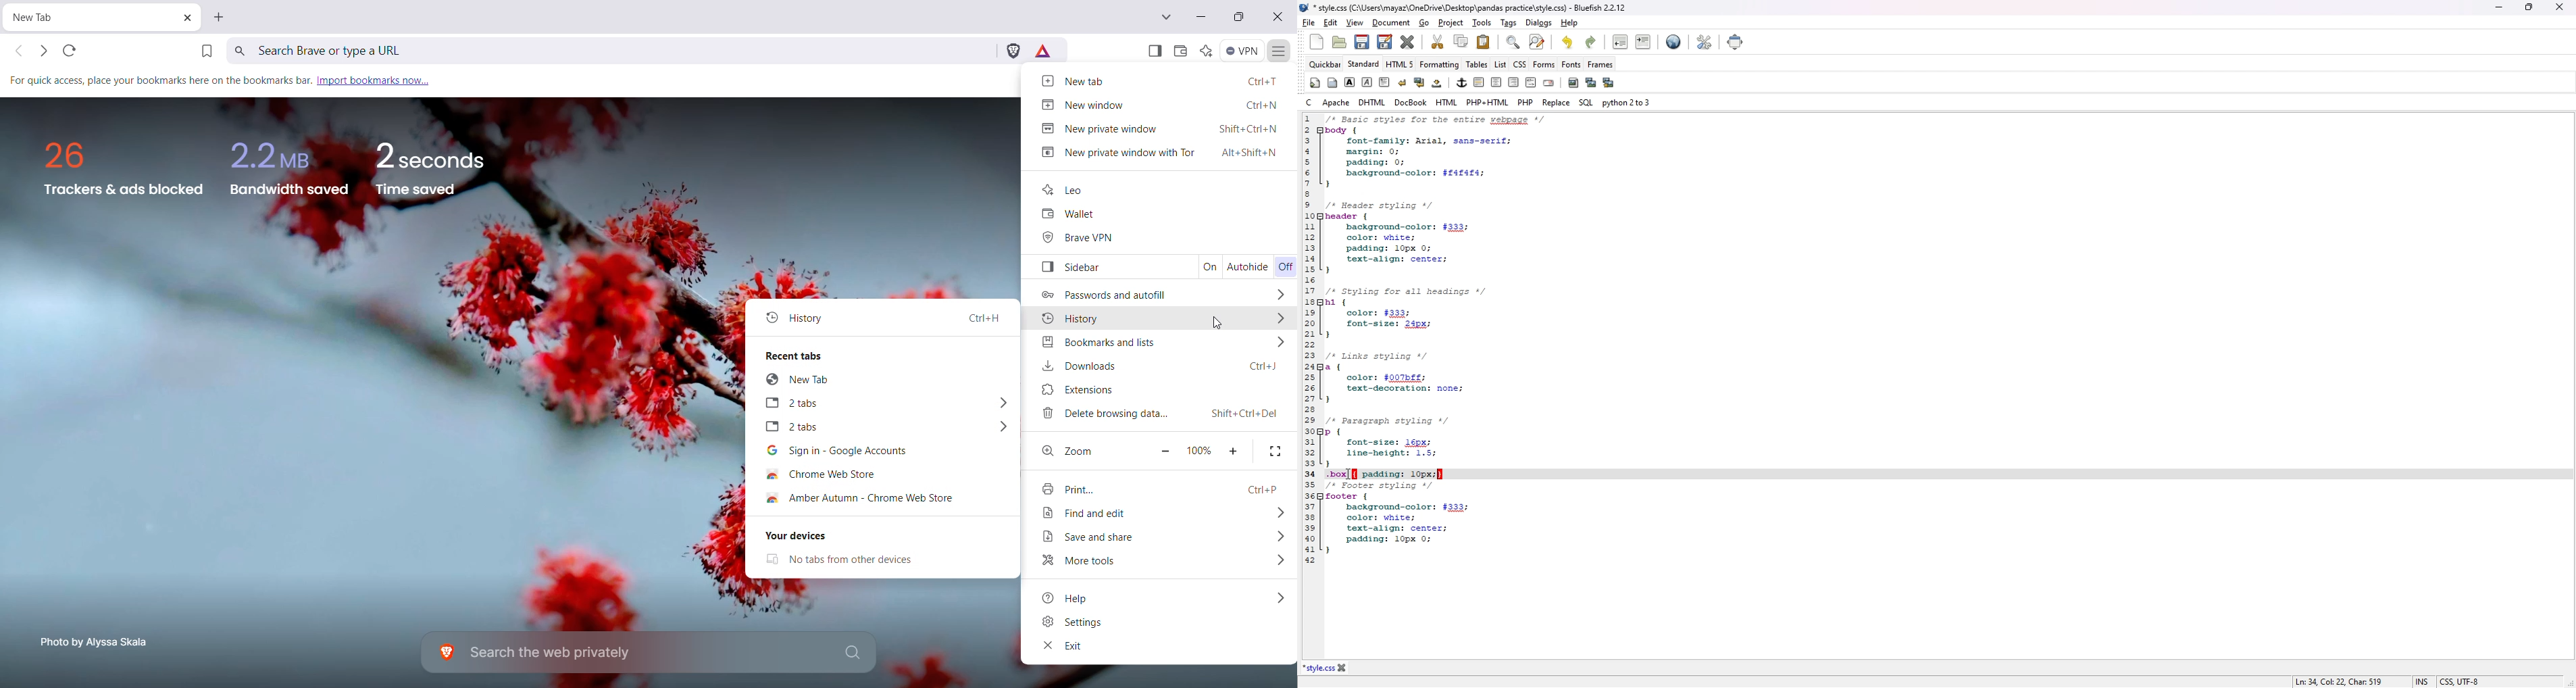 This screenshot has height=700, width=2576. I want to click on break, so click(1402, 83).